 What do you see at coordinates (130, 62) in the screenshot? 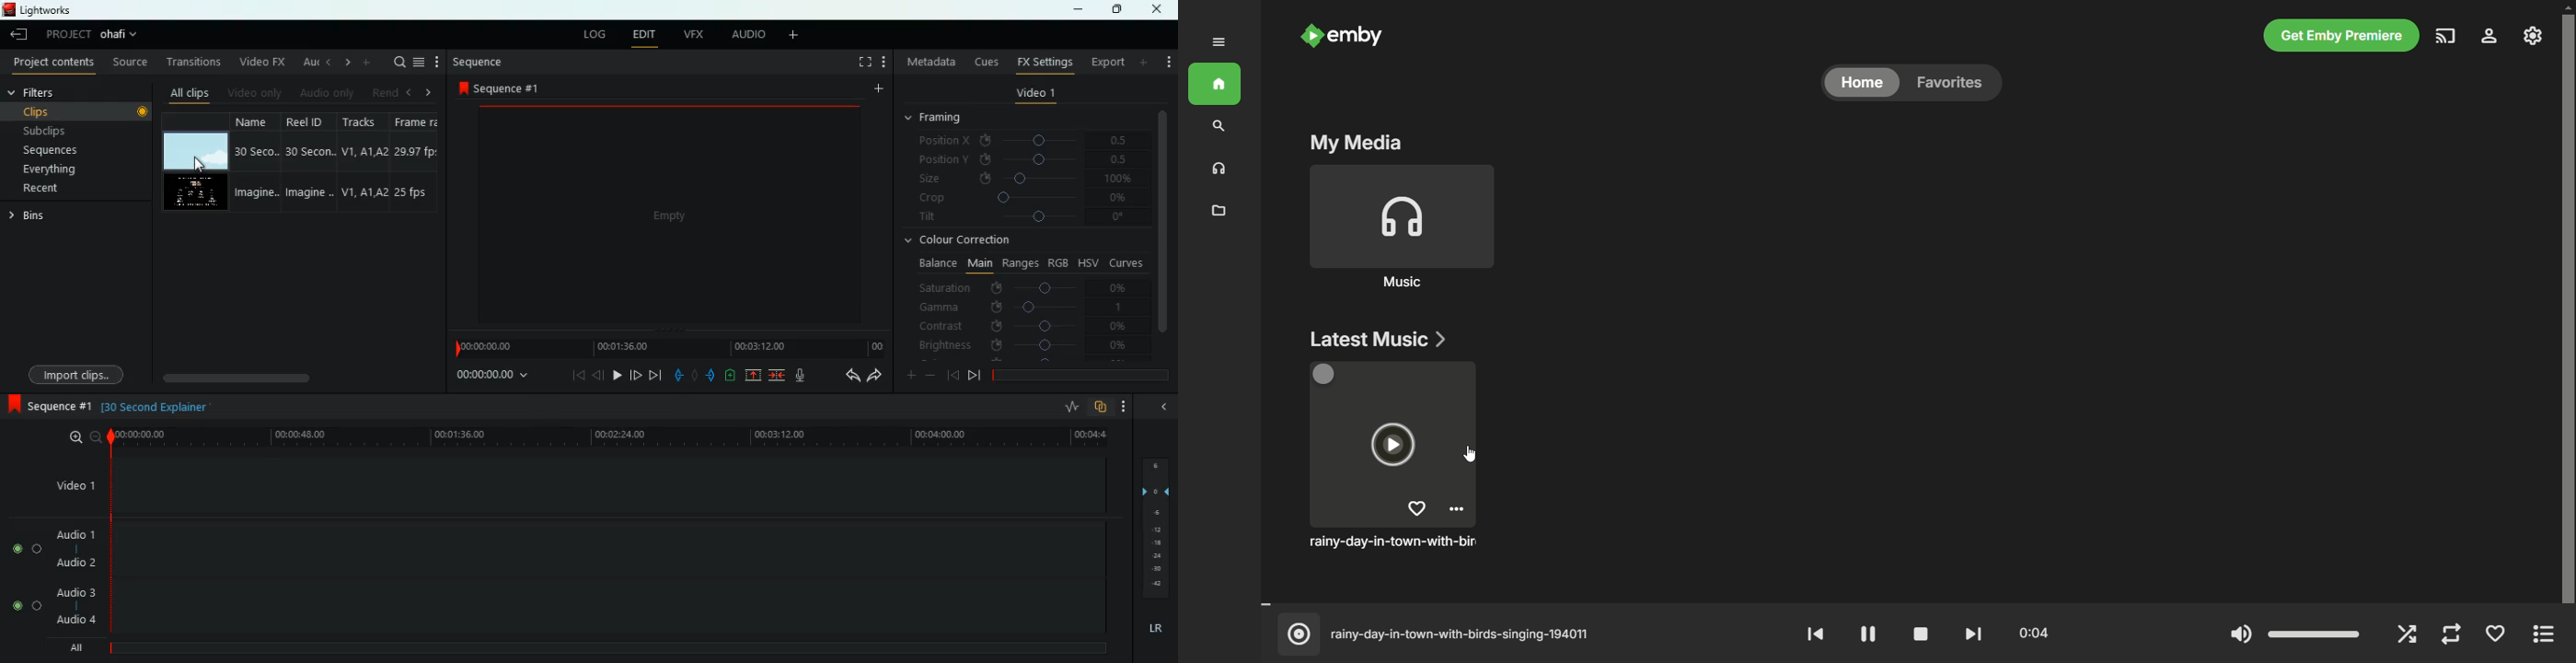
I see `source` at bounding box center [130, 62].